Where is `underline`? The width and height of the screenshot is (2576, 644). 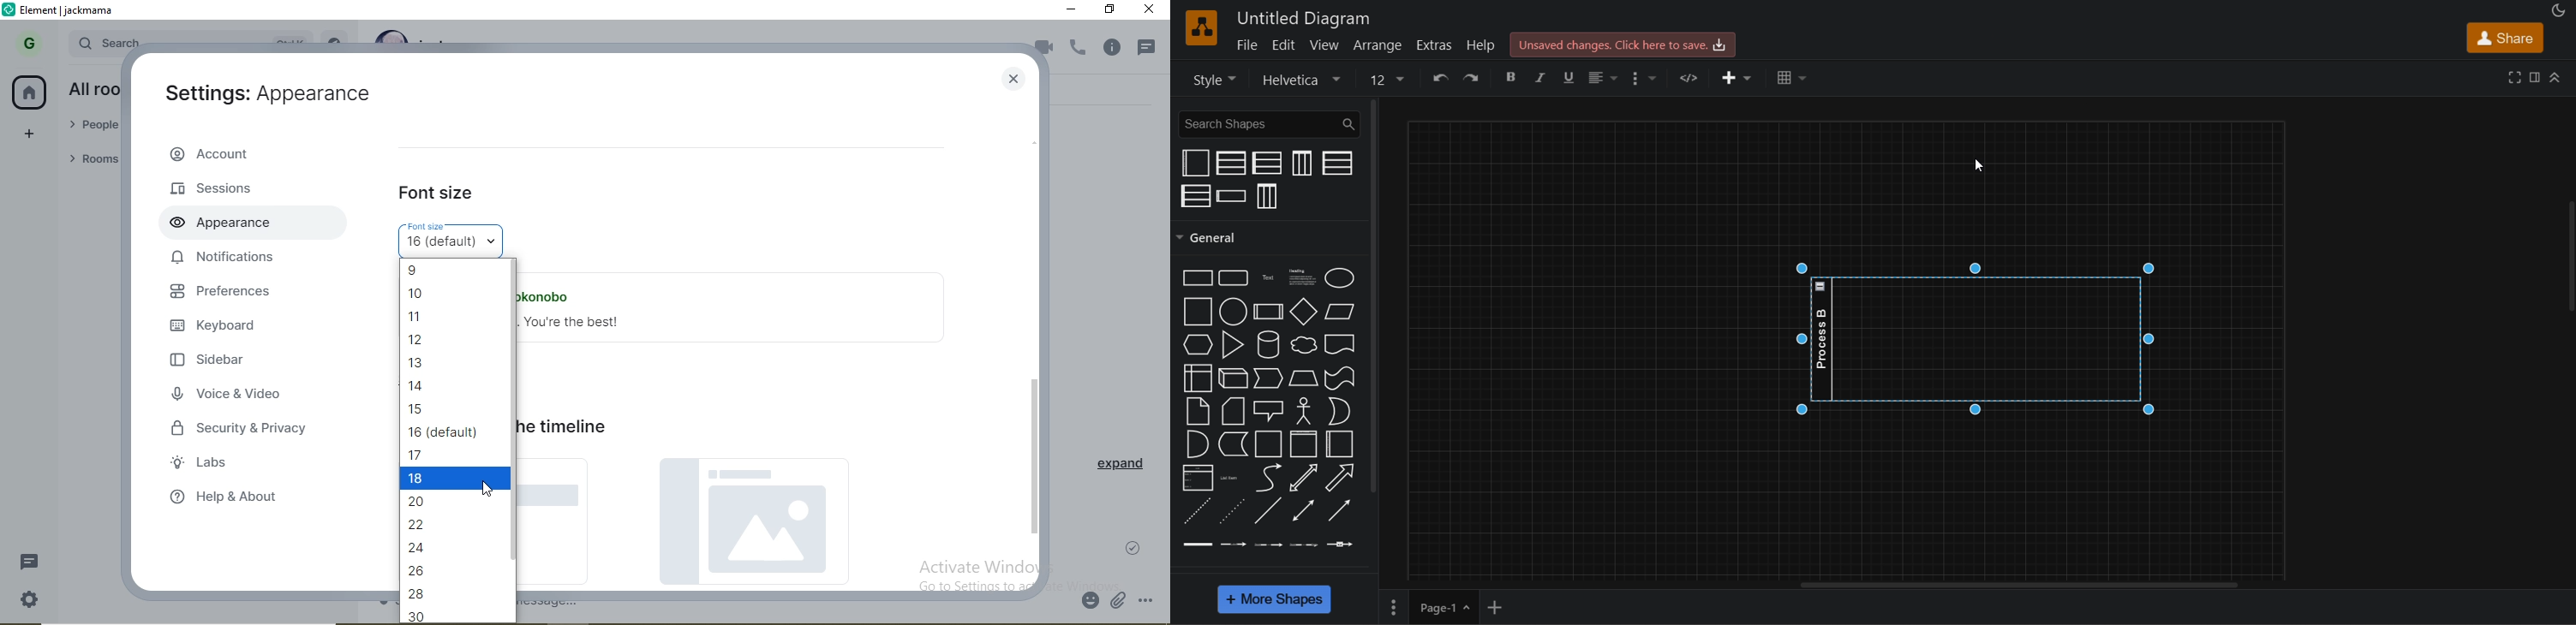
underline is located at coordinates (1567, 75).